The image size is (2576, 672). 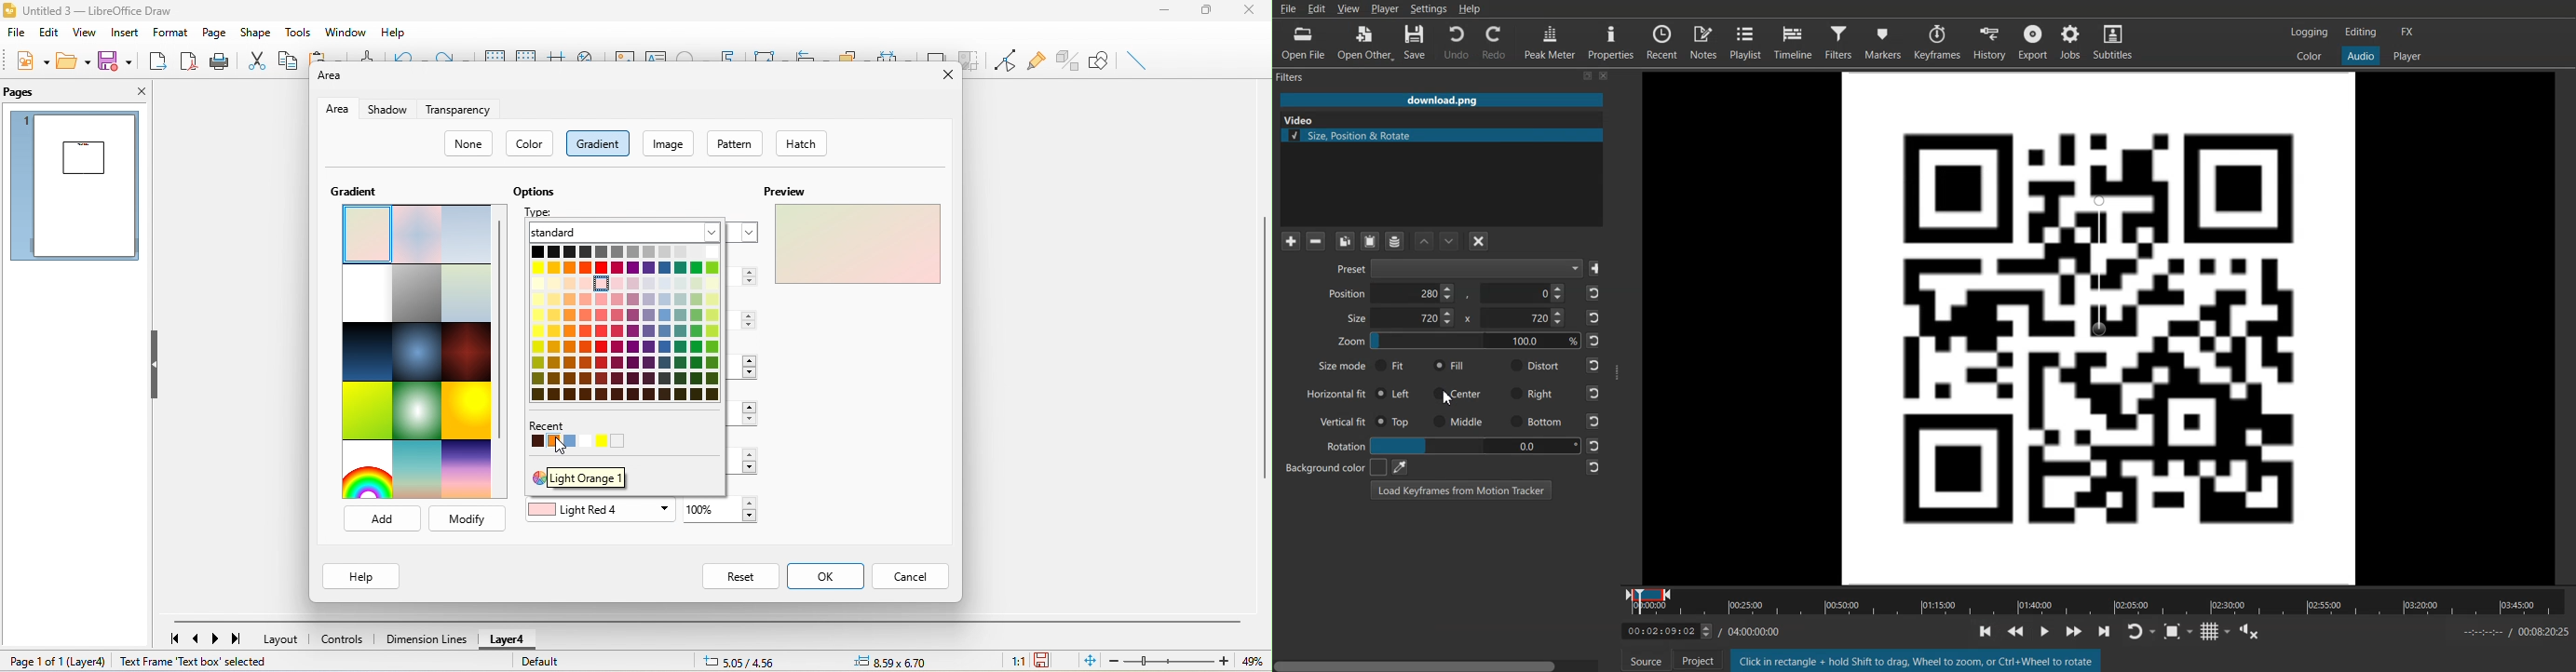 I want to click on Play Quickly backwards, so click(x=2018, y=630).